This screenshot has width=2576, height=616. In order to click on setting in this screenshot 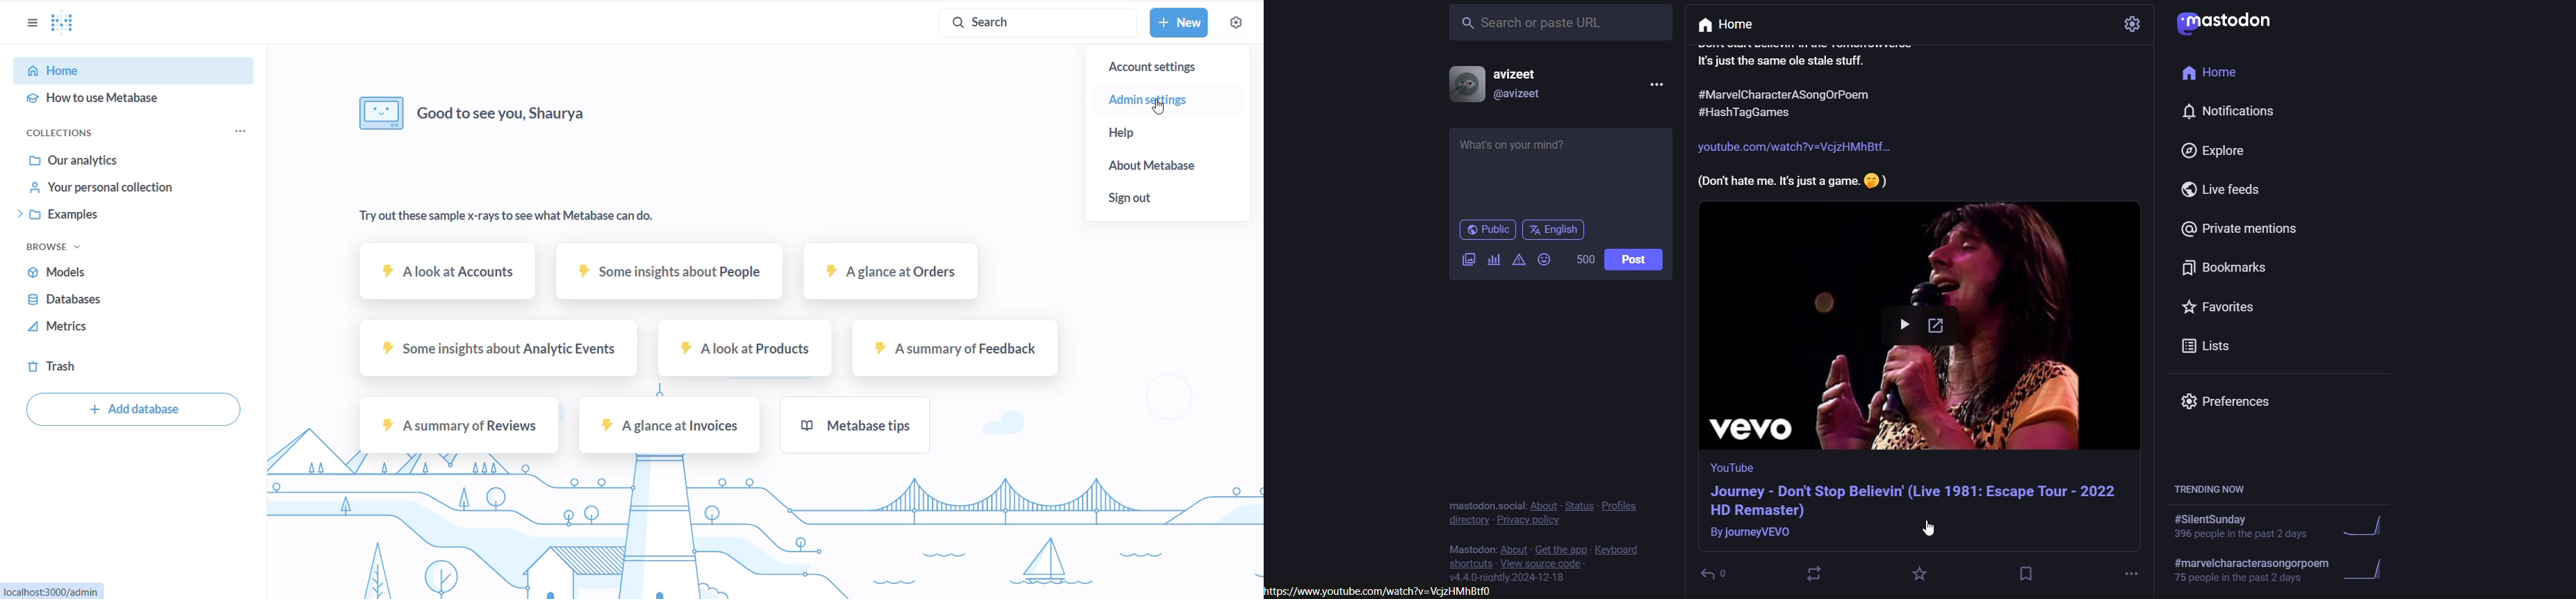, I will do `click(2133, 24)`.